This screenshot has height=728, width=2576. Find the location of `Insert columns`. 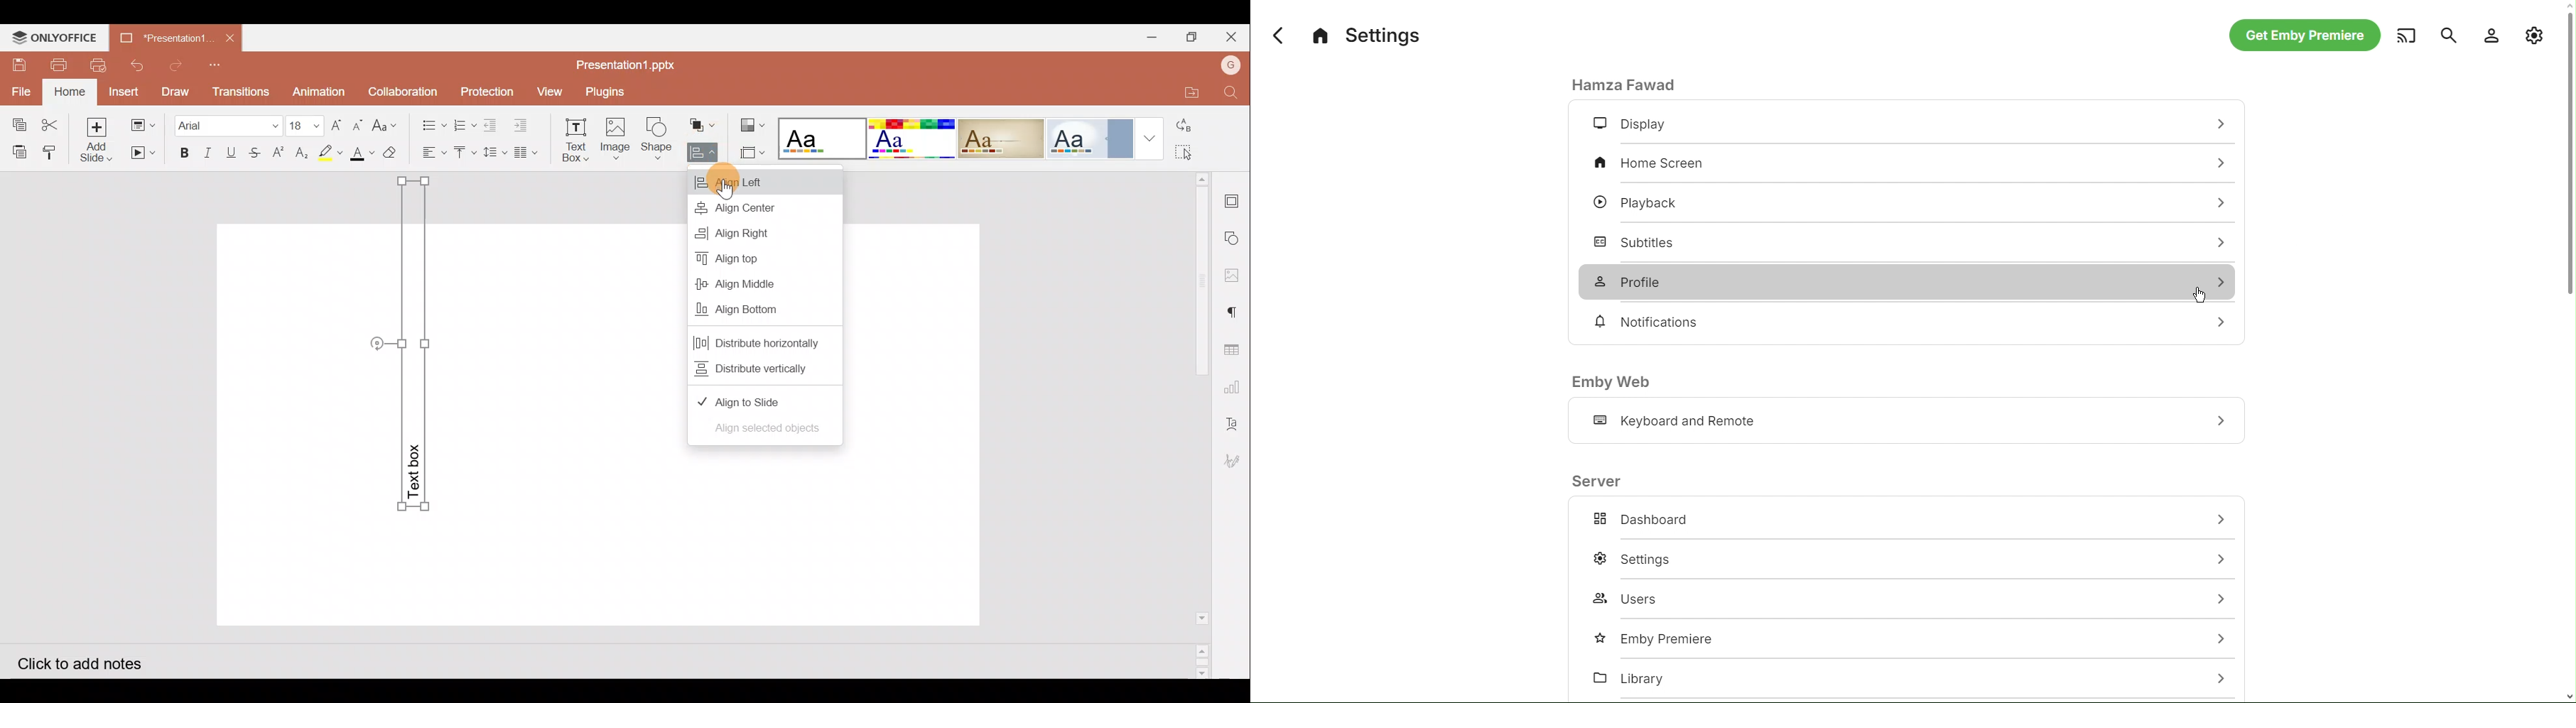

Insert columns is located at coordinates (530, 150).